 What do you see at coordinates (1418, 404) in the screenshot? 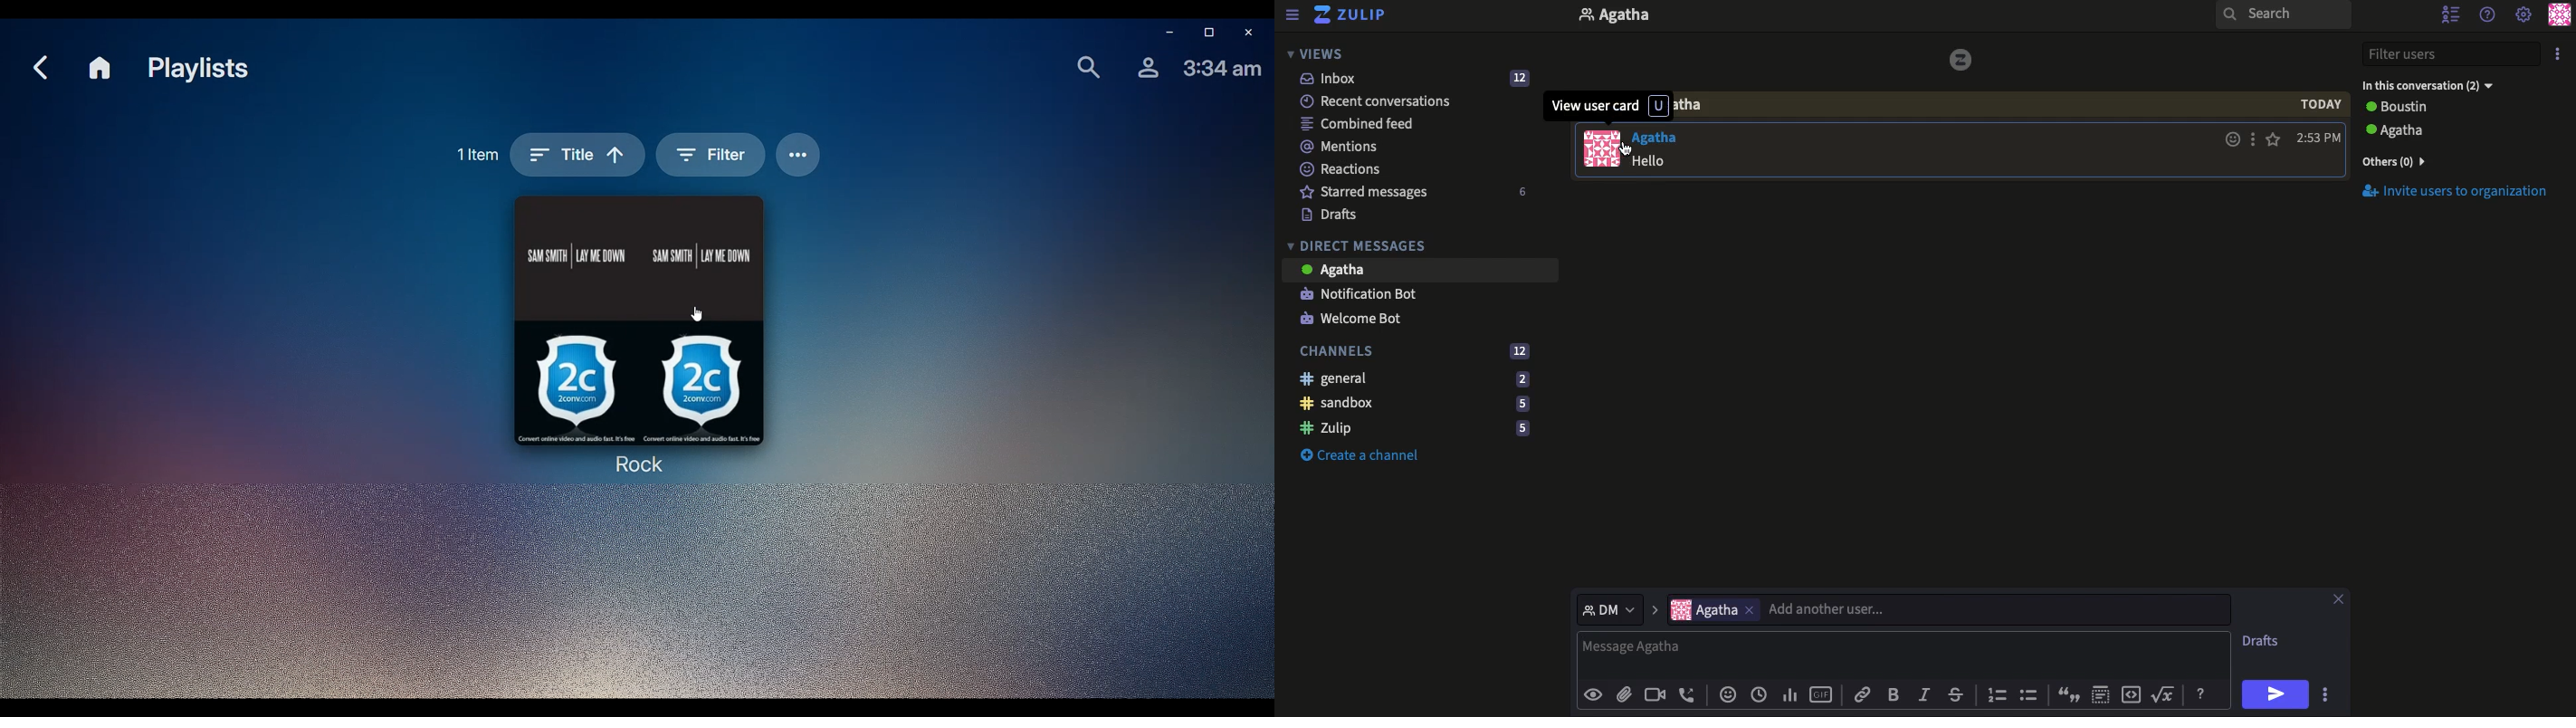
I see `Sandbox` at bounding box center [1418, 404].